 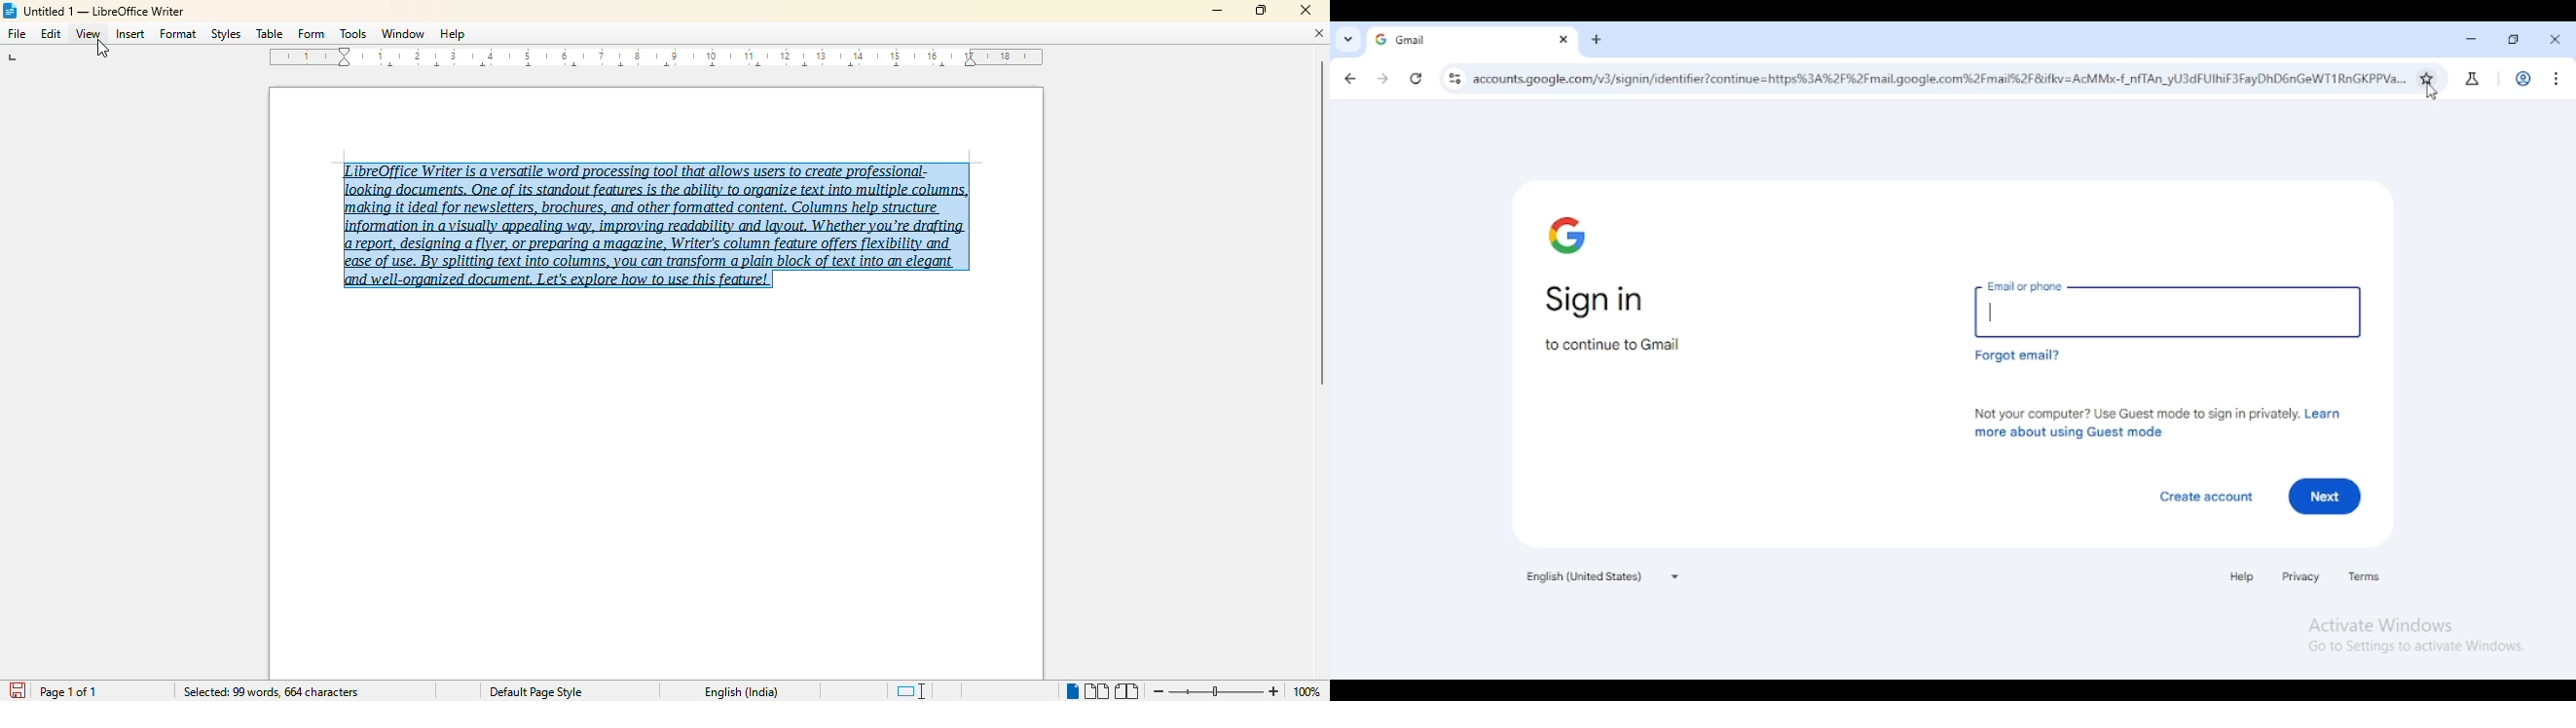 What do you see at coordinates (380, 169) in the screenshot?
I see `cursor` at bounding box center [380, 169].